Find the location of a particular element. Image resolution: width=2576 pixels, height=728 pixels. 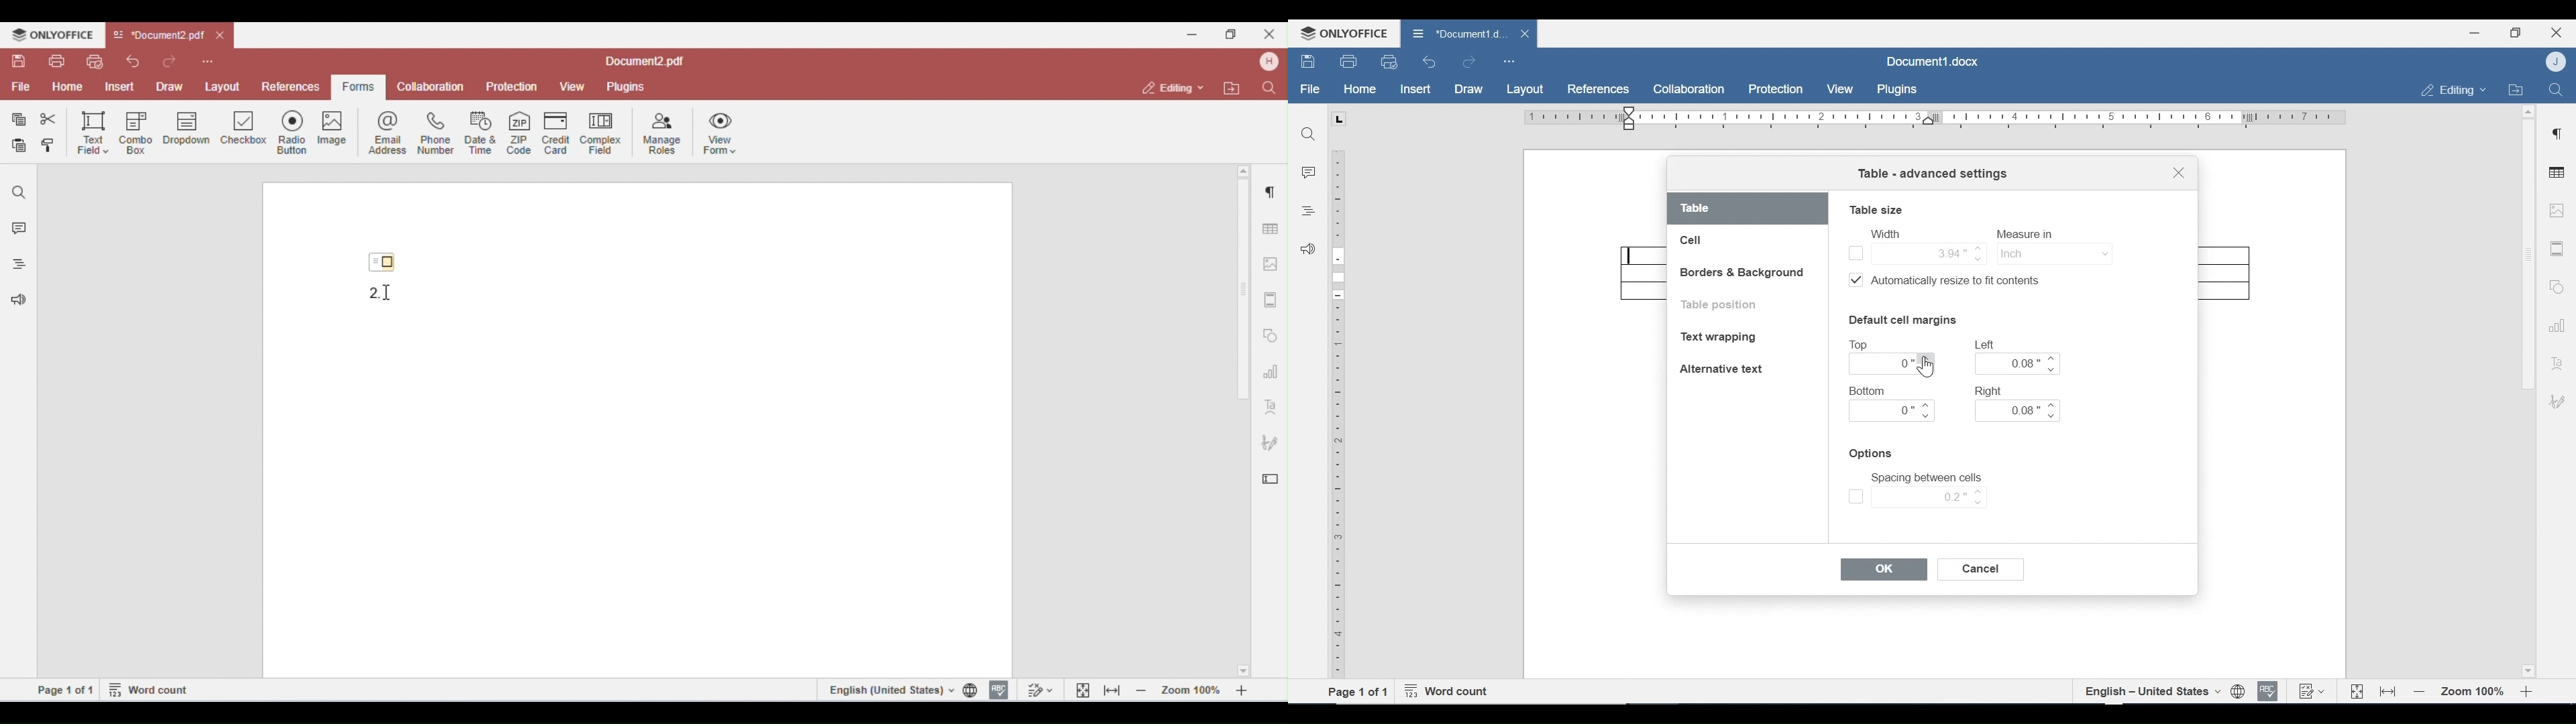

OnlyOffice is located at coordinates (1342, 33).